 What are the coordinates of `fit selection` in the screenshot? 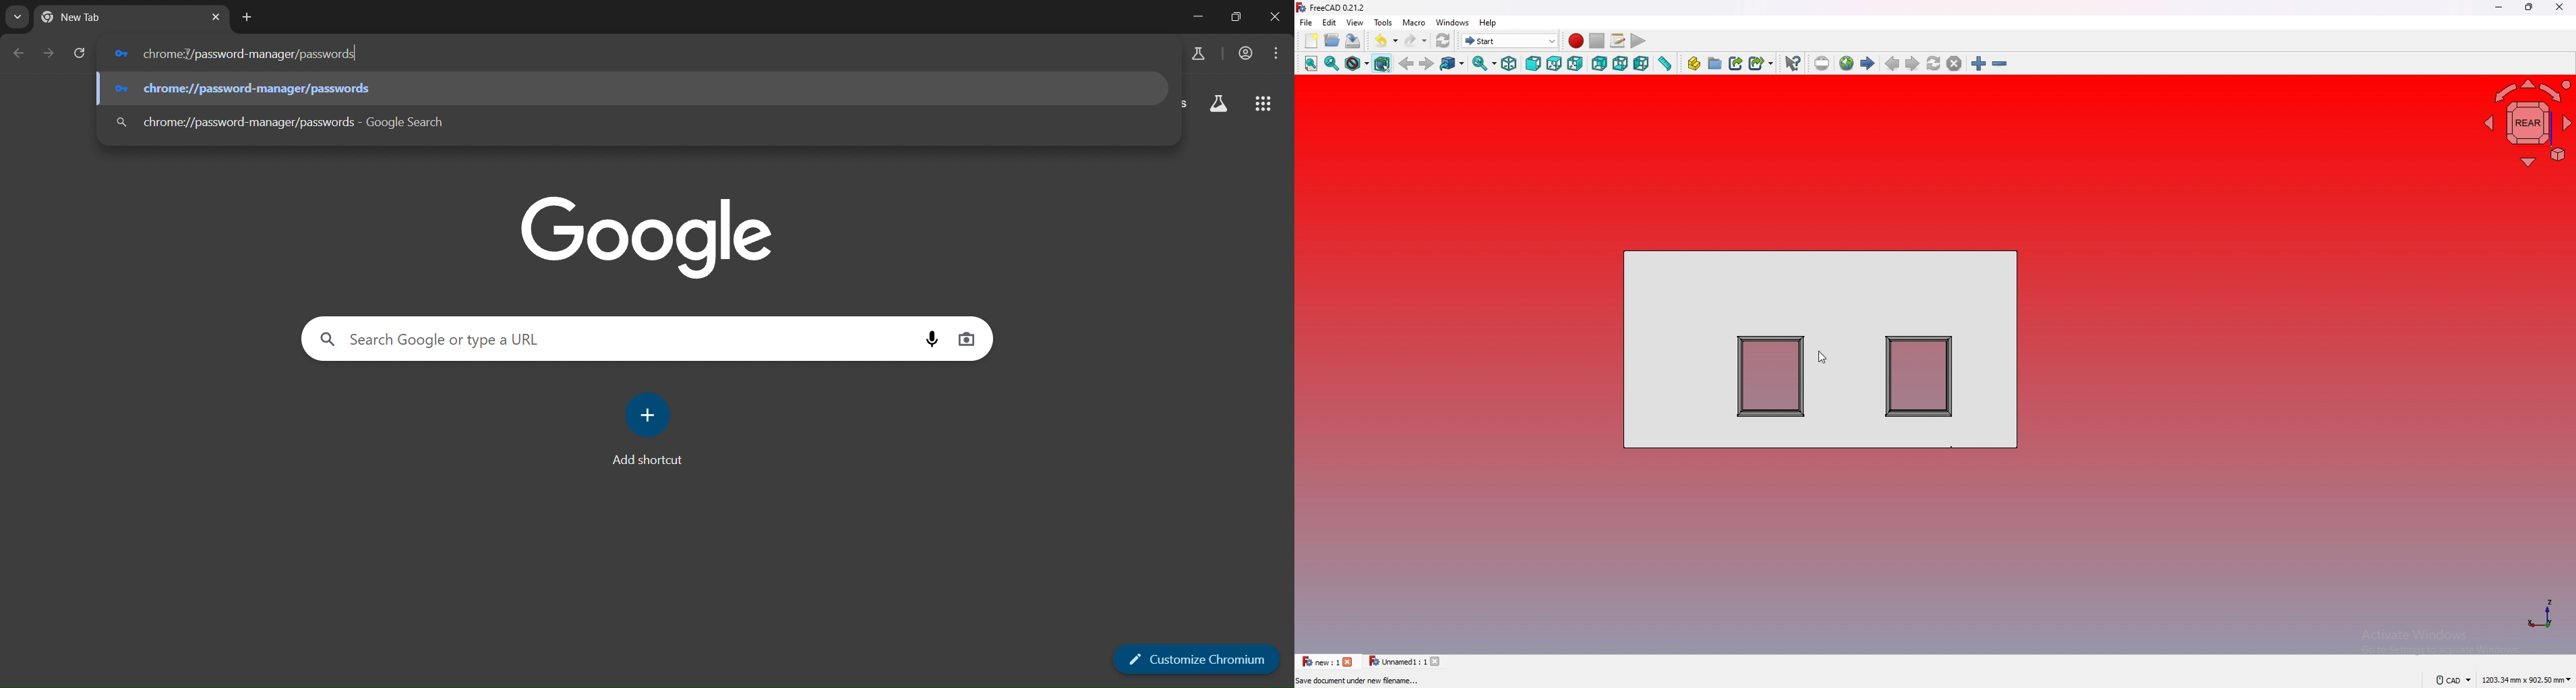 It's located at (1332, 63).